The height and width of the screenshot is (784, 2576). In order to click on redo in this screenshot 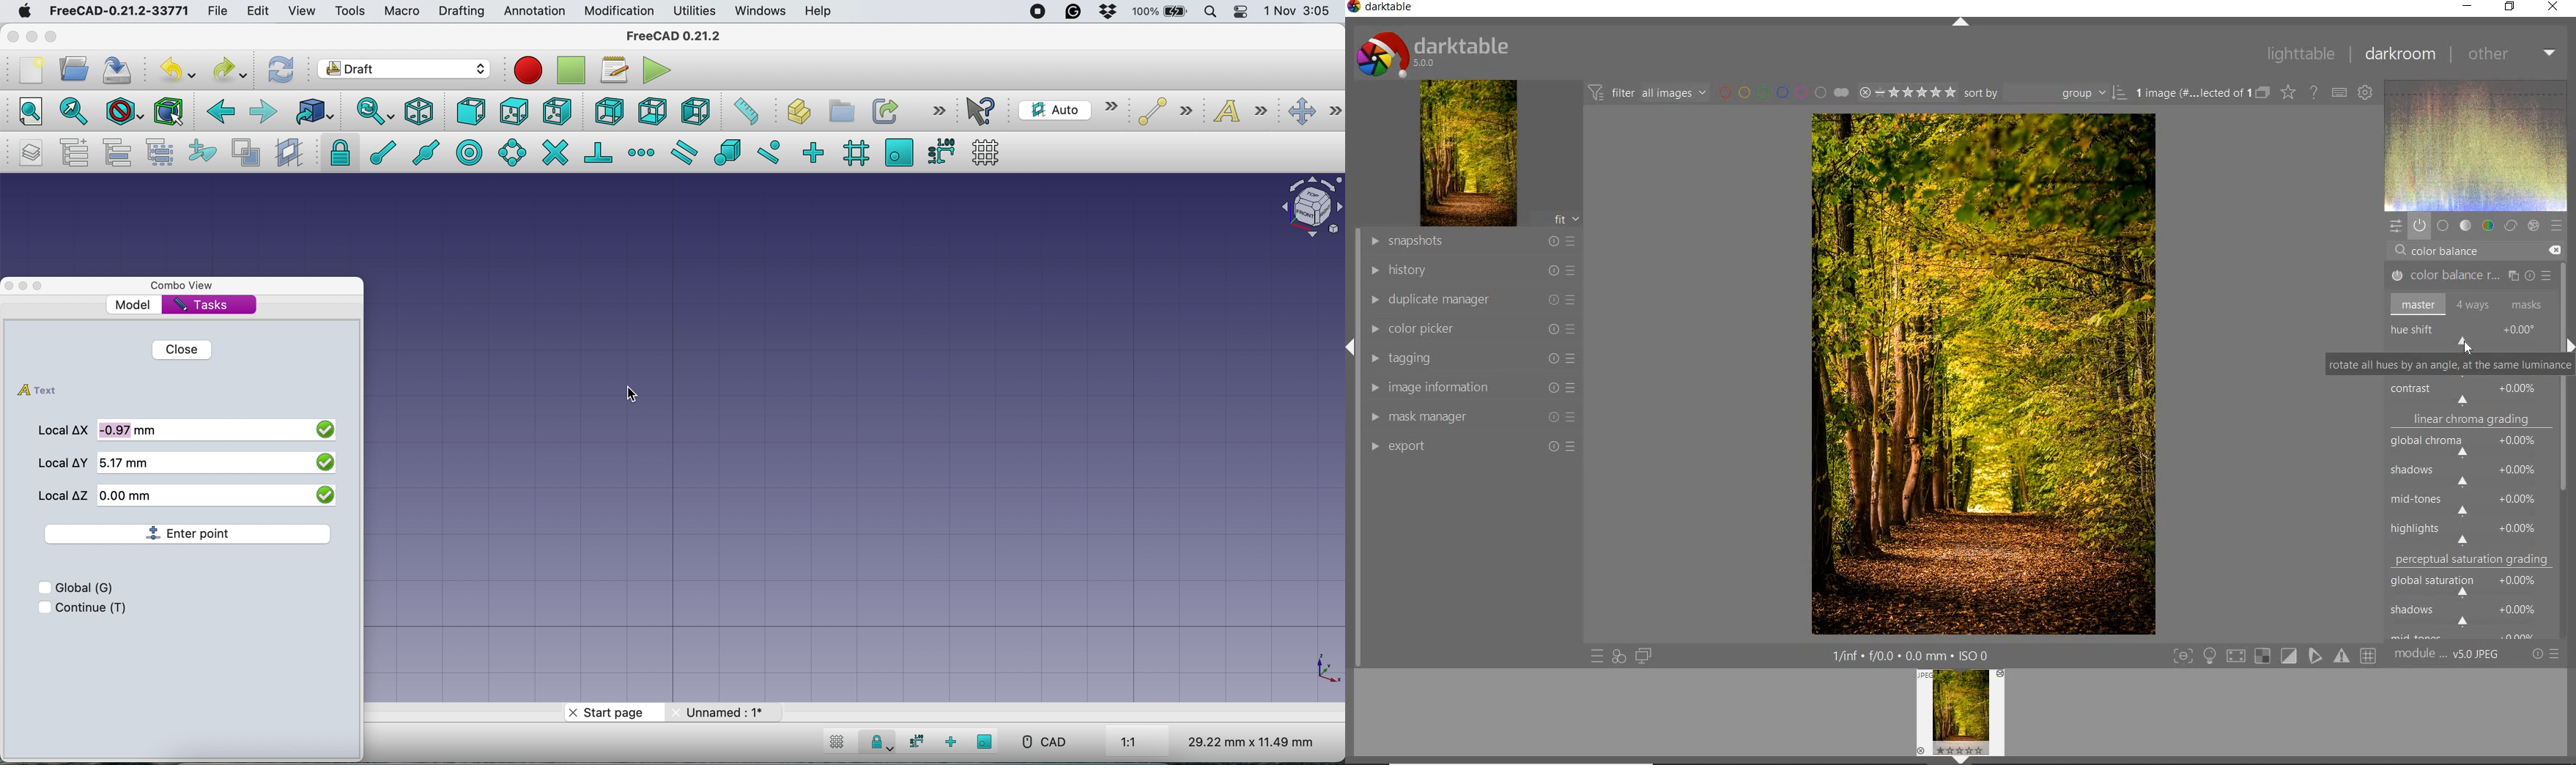, I will do `click(230, 69)`.